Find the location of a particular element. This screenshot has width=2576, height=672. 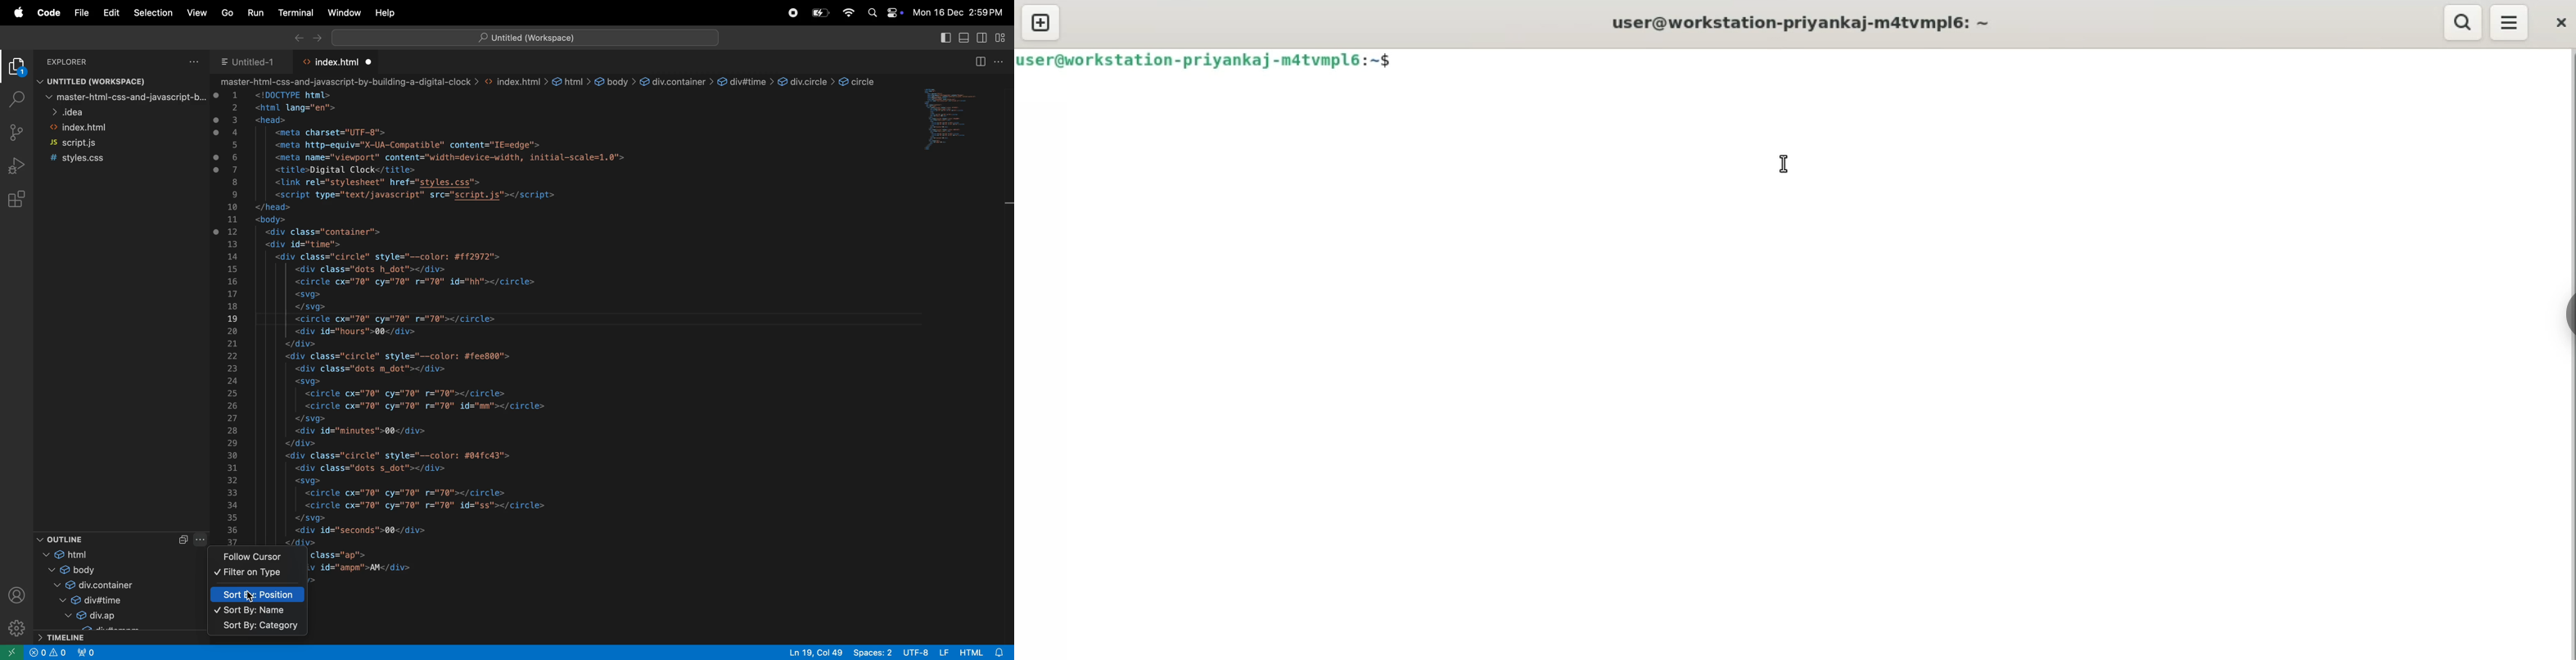

Collapse  is located at coordinates (184, 540).